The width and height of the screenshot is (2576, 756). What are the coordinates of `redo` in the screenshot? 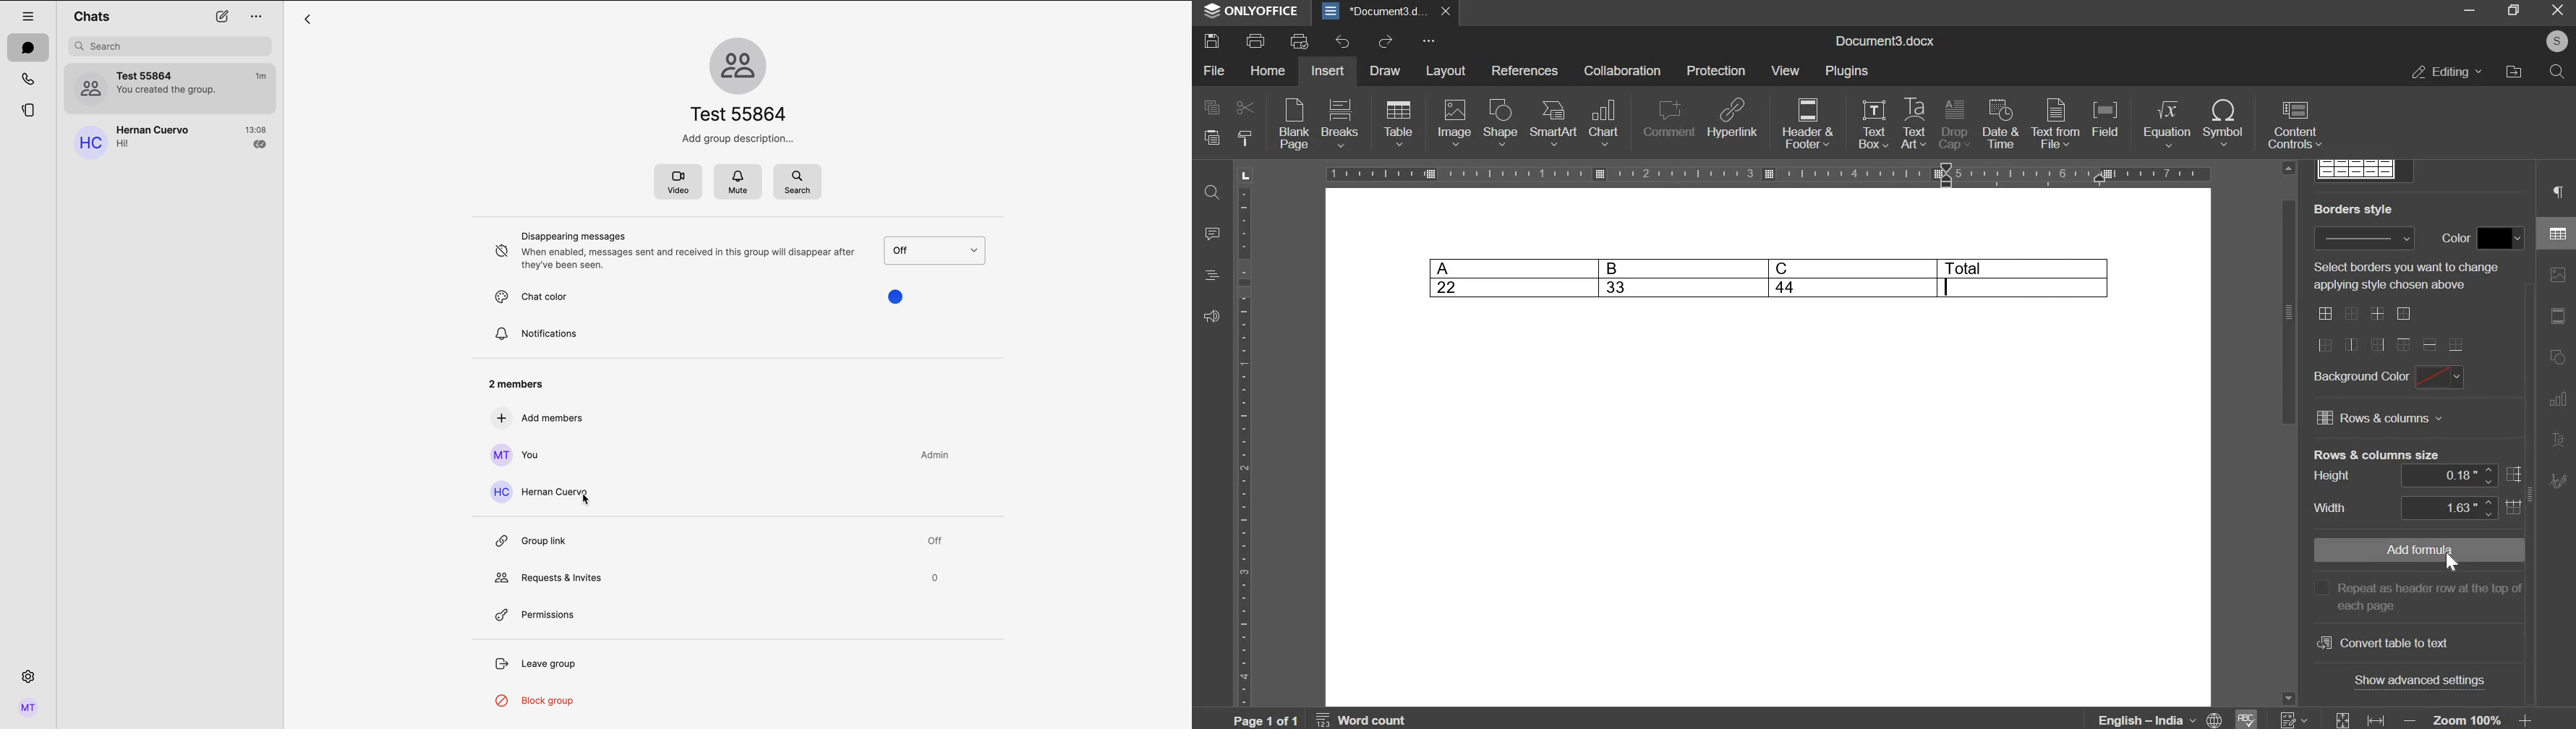 It's located at (1385, 42).